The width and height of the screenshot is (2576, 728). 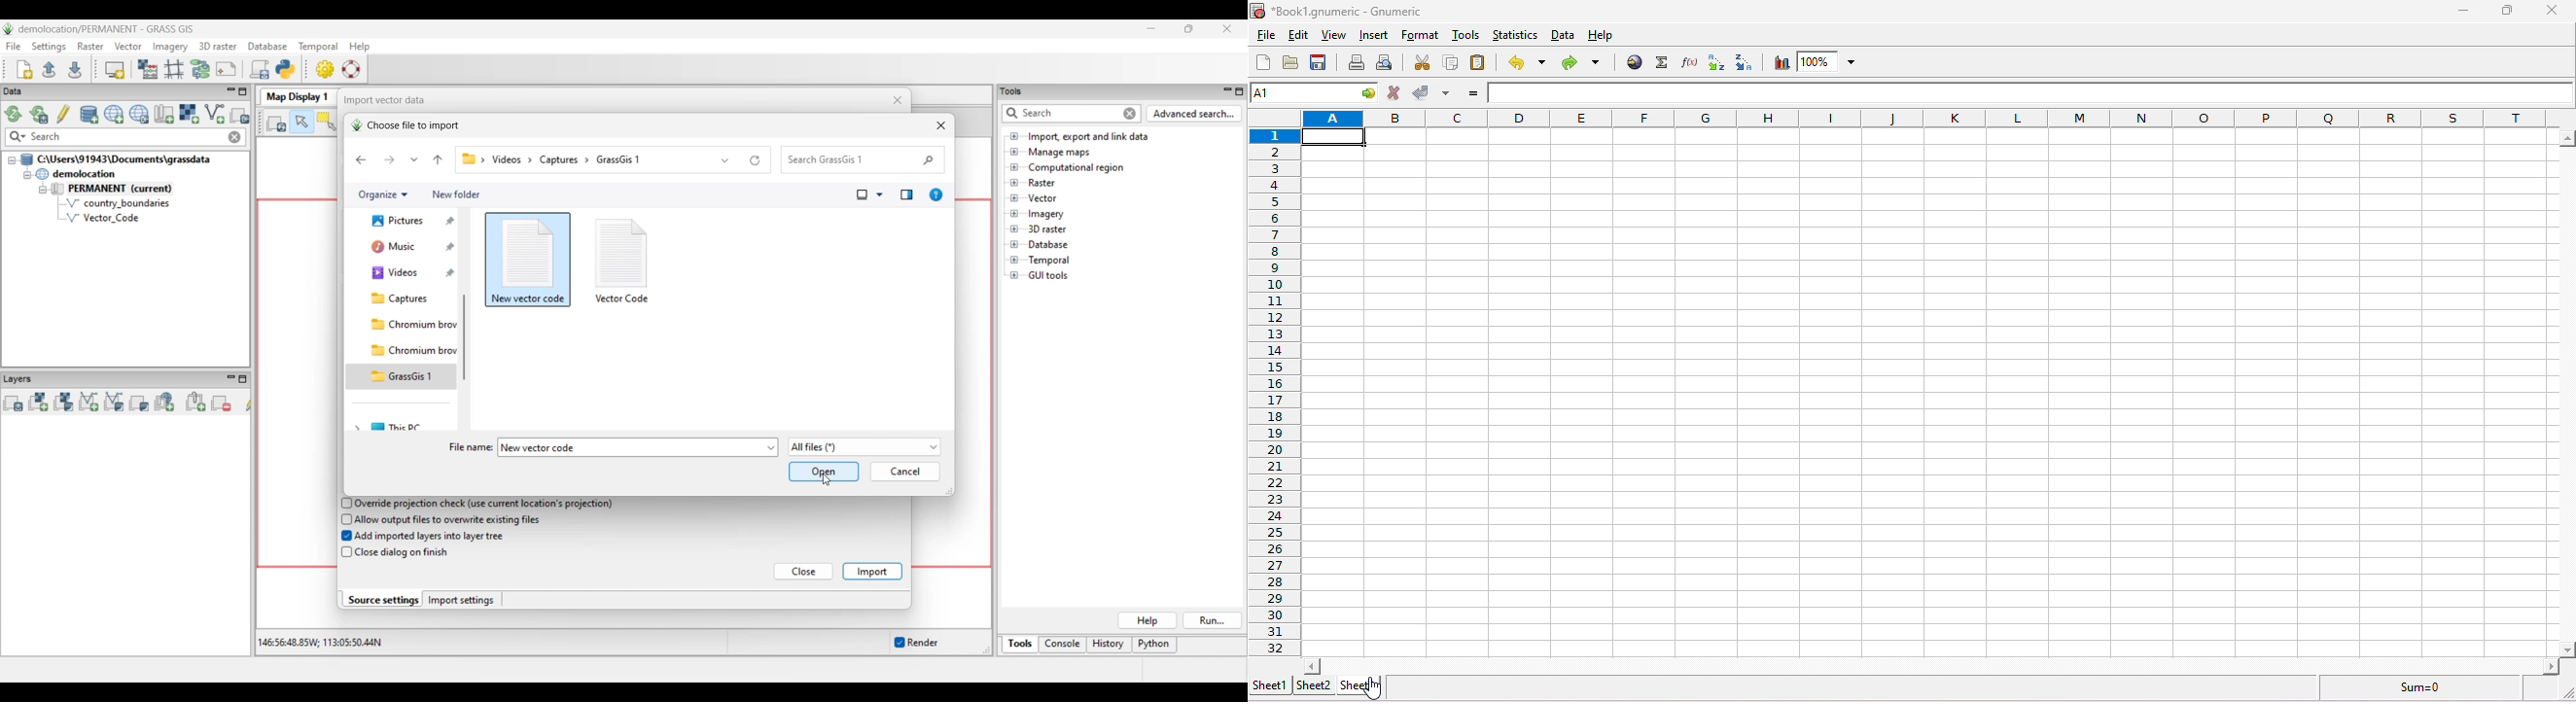 I want to click on sum =0, so click(x=2435, y=690).